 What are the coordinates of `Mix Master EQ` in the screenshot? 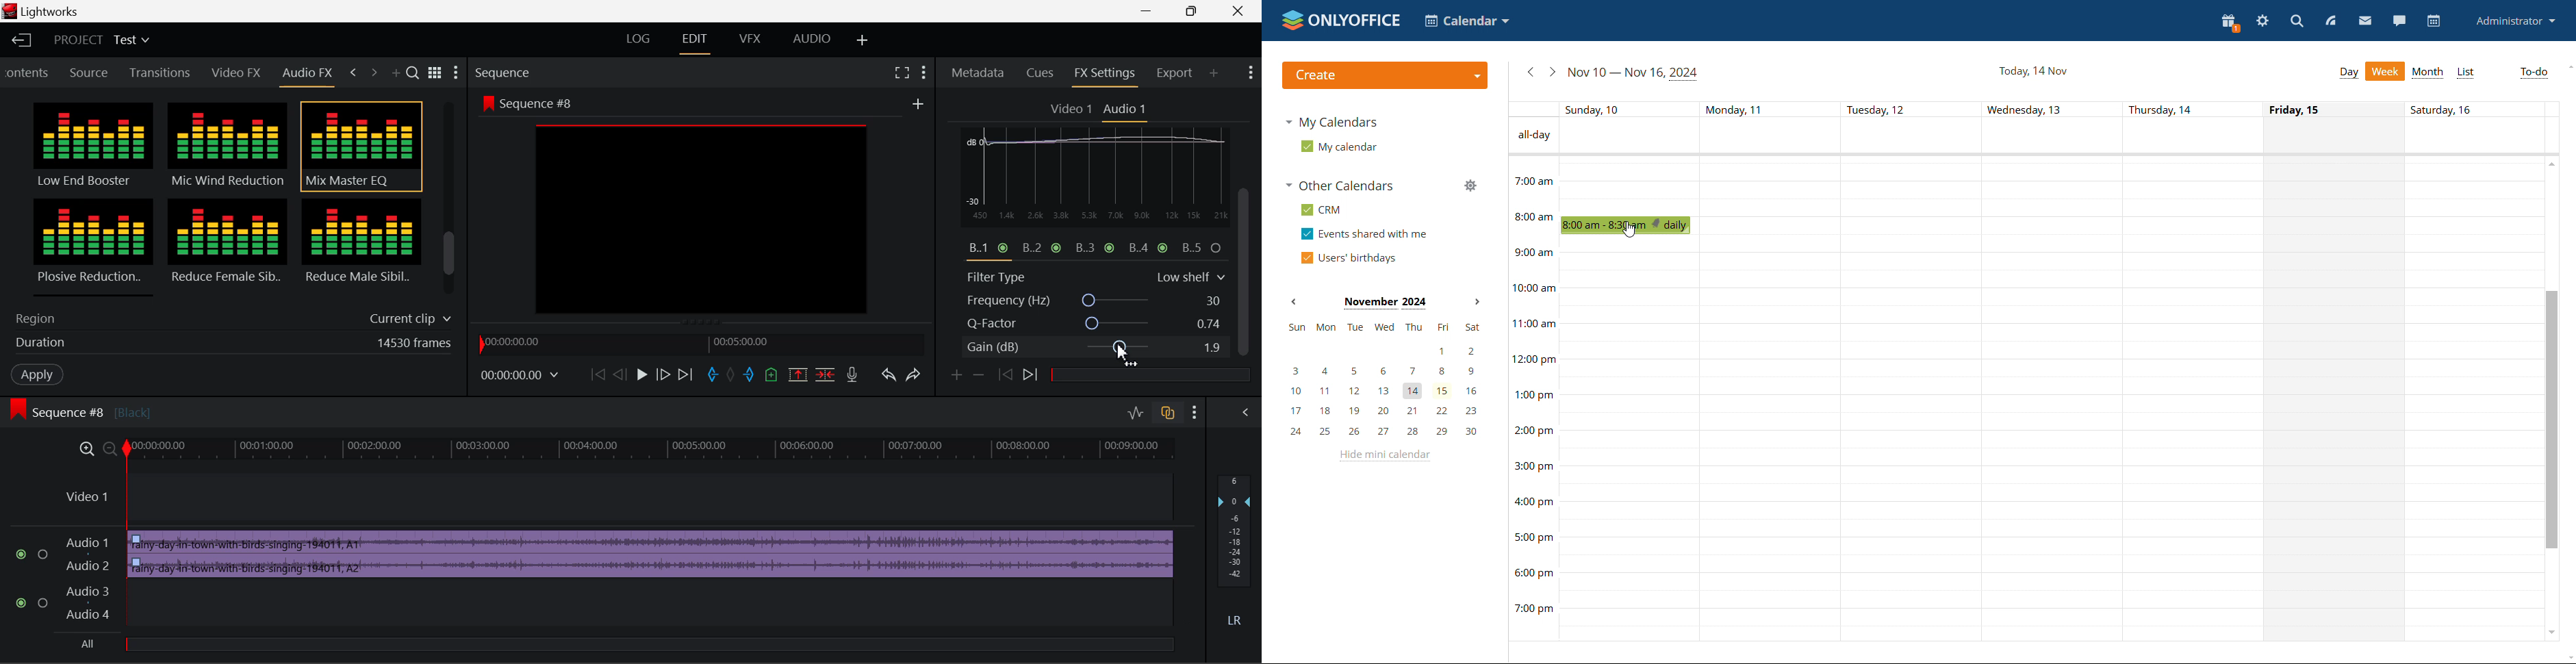 It's located at (359, 147).